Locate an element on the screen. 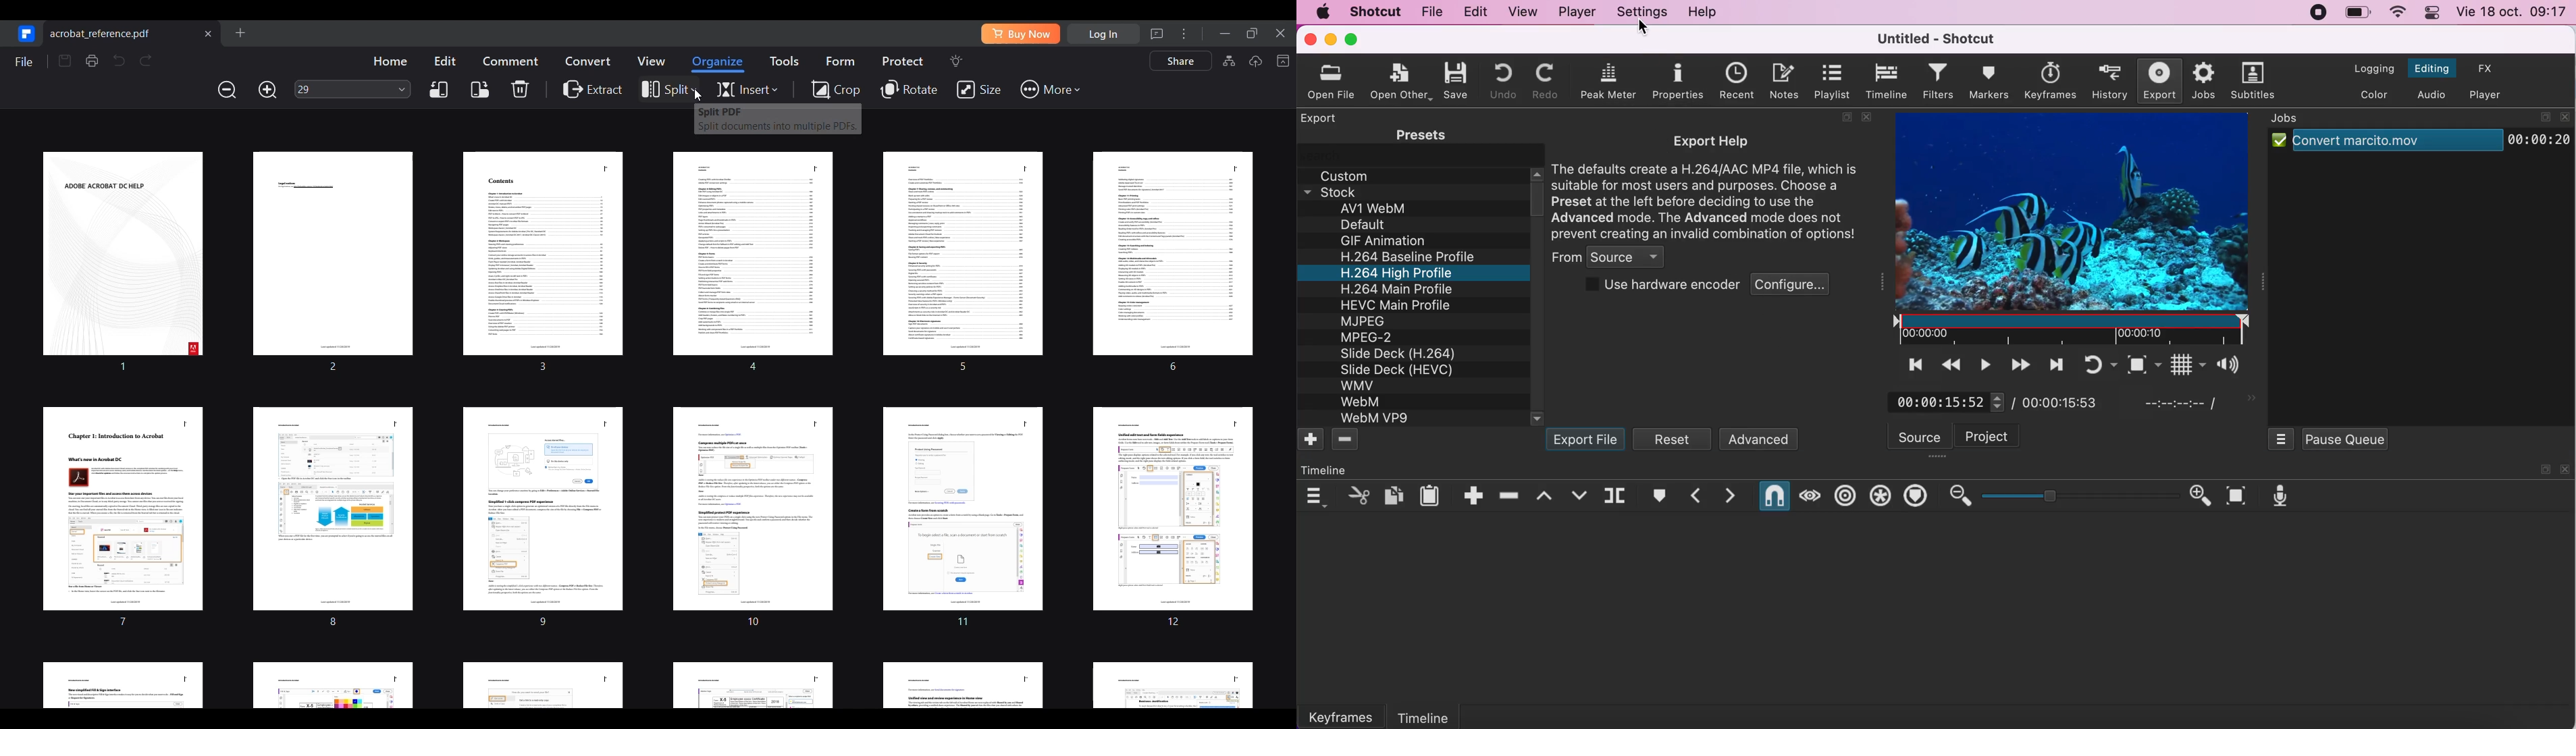  maximize is located at coordinates (1844, 118).